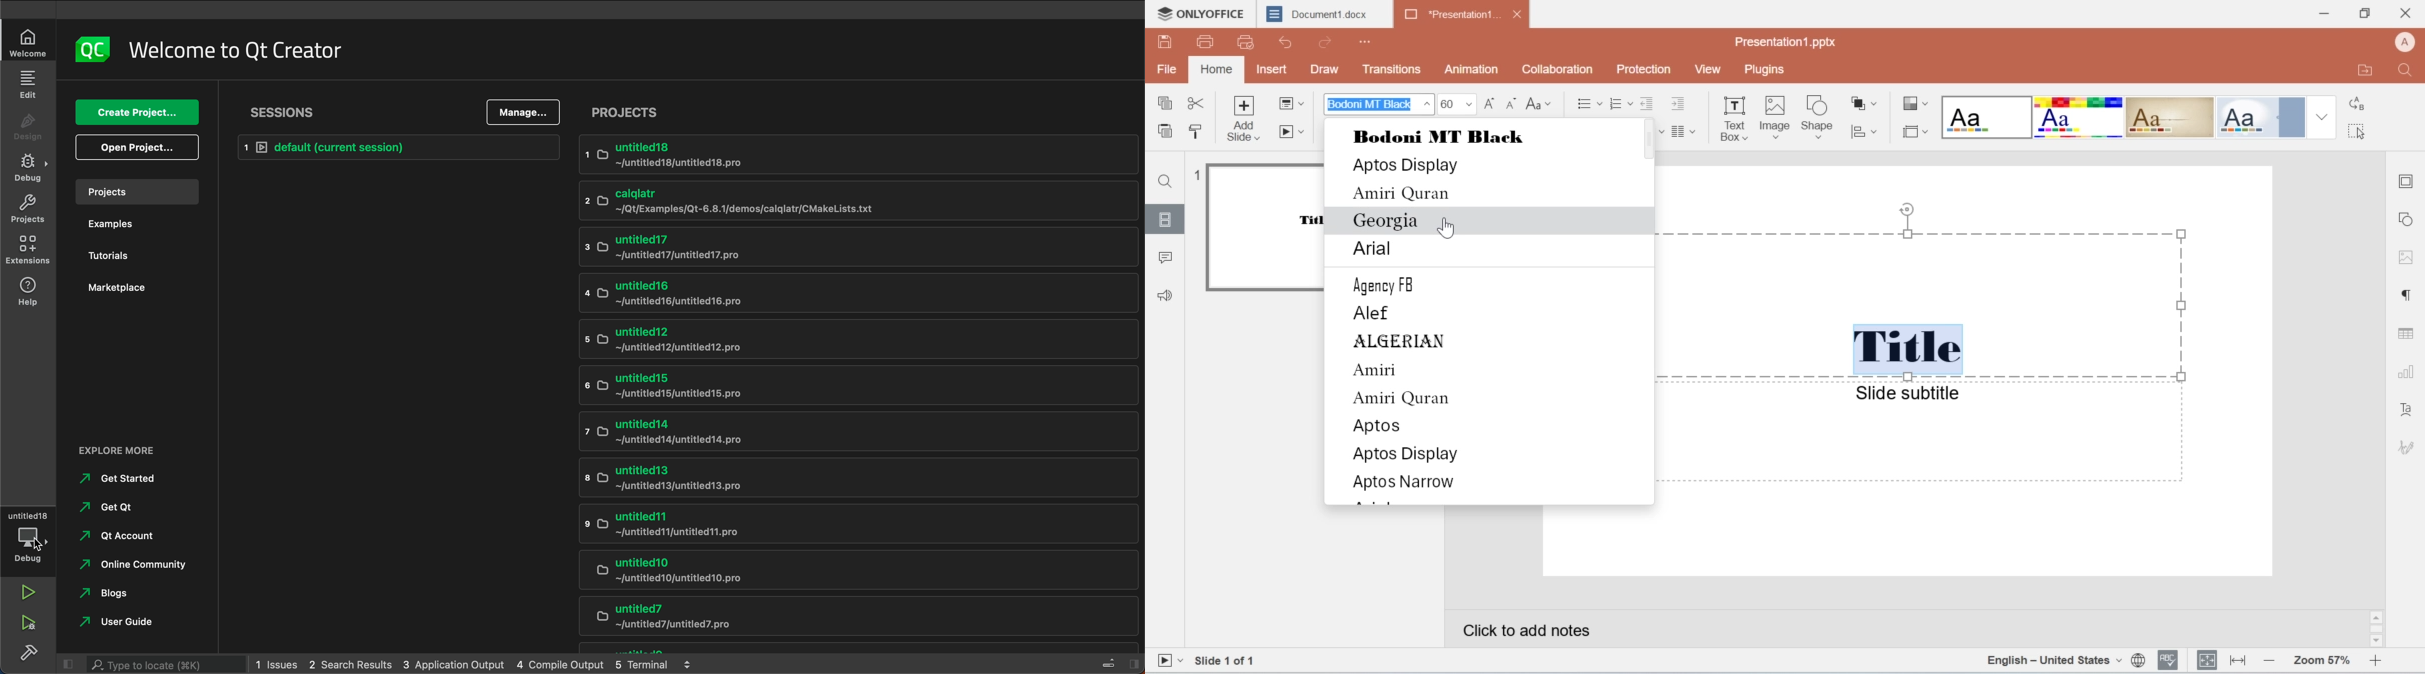 The image size is (2436, 700). What do you see at coordinates (1166, 132) in the screenshot?
I see `paste` at bounding box center [1166, 132].